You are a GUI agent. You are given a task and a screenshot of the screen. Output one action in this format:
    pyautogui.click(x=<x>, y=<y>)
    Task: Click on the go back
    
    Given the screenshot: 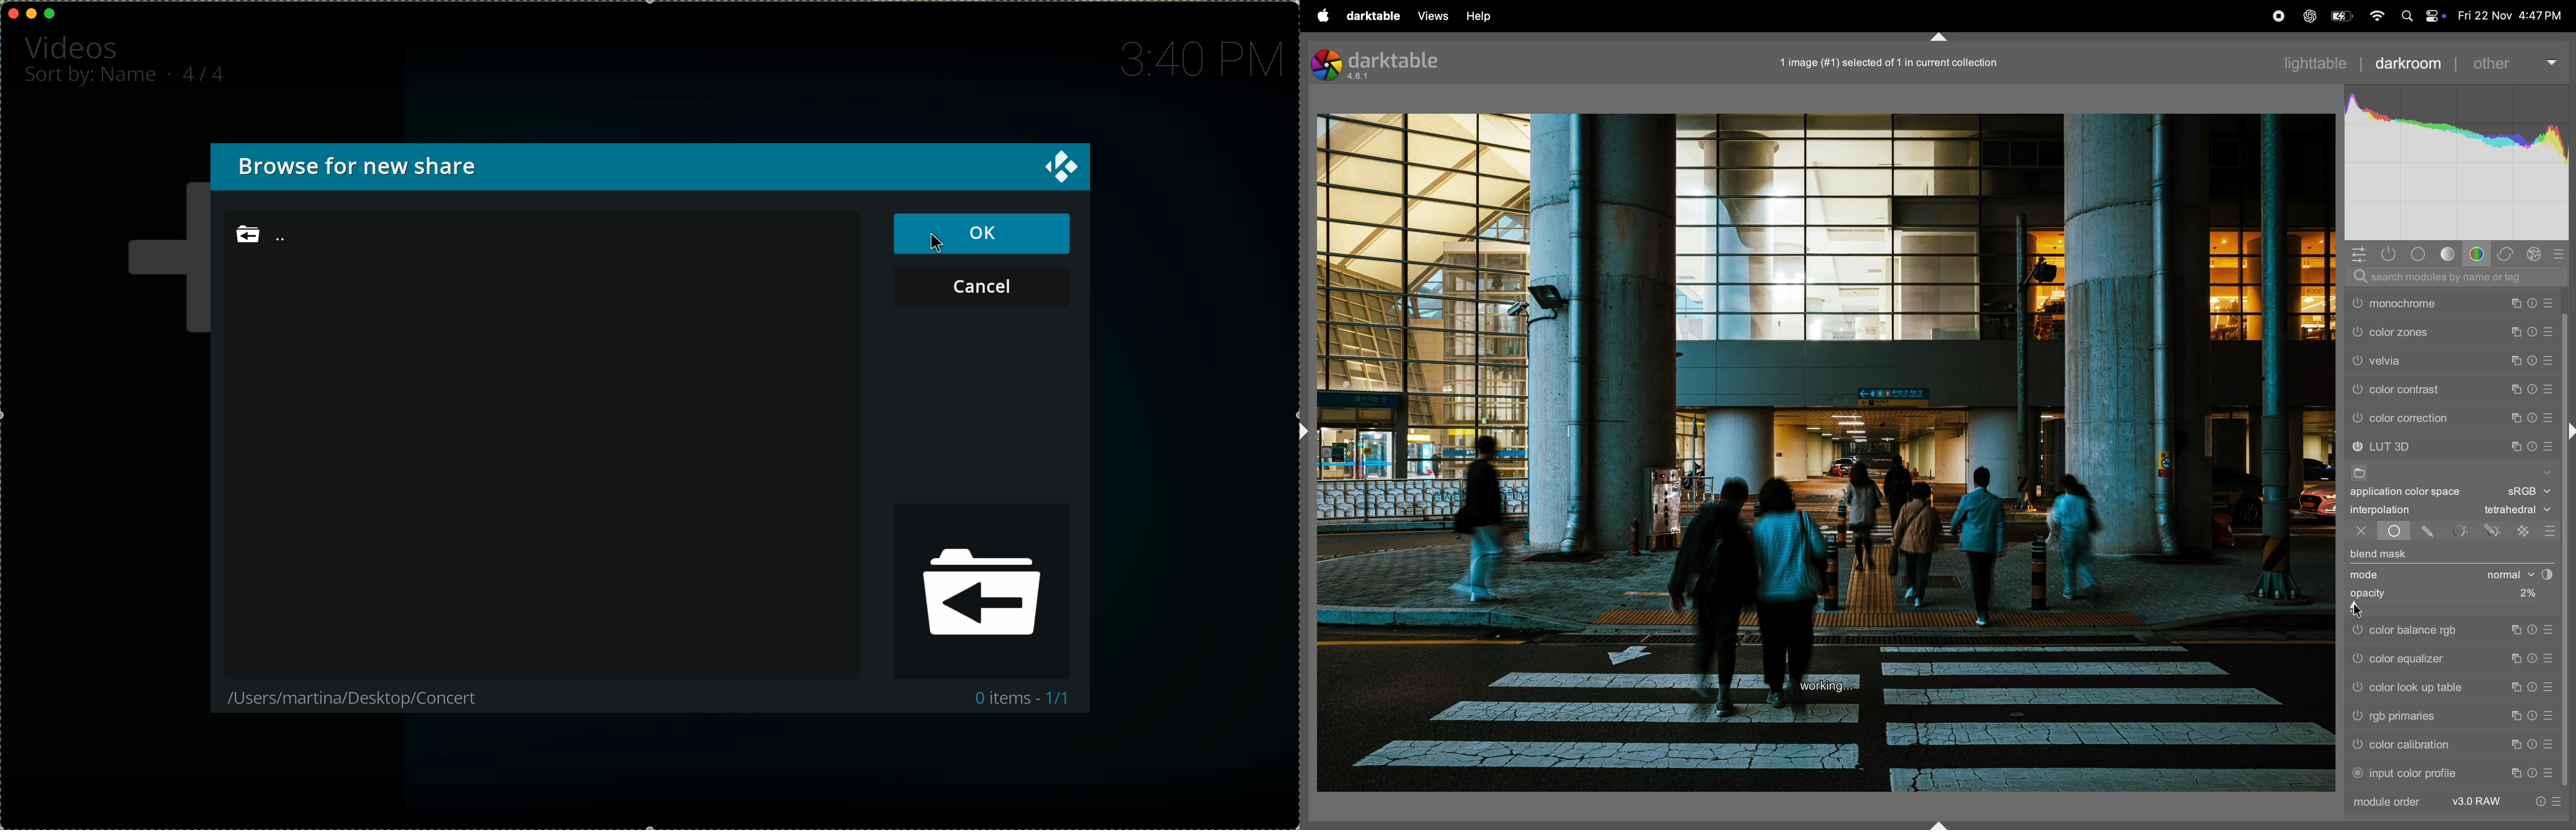 What is the action you would take?
    pyautogui.click(x=292, y=238)
    